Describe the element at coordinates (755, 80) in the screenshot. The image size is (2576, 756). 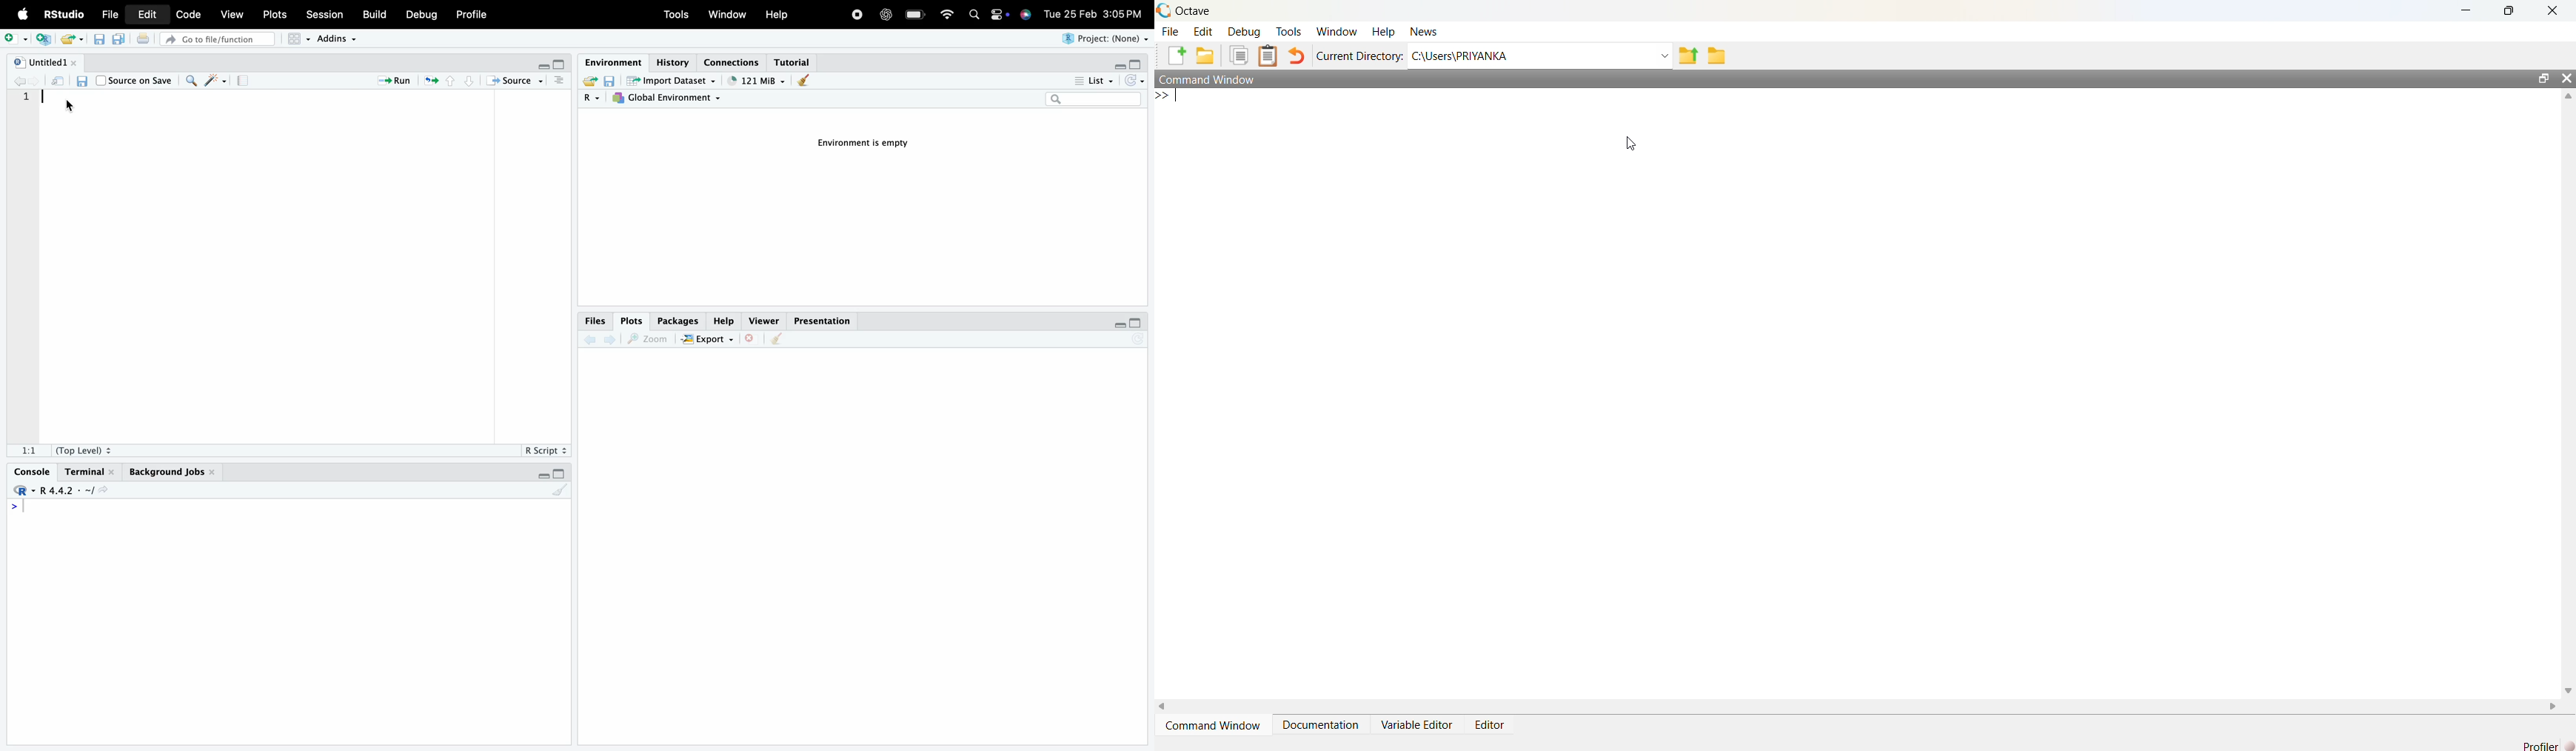
I see `121kib used by R session (Source: Windows System)` at that location.